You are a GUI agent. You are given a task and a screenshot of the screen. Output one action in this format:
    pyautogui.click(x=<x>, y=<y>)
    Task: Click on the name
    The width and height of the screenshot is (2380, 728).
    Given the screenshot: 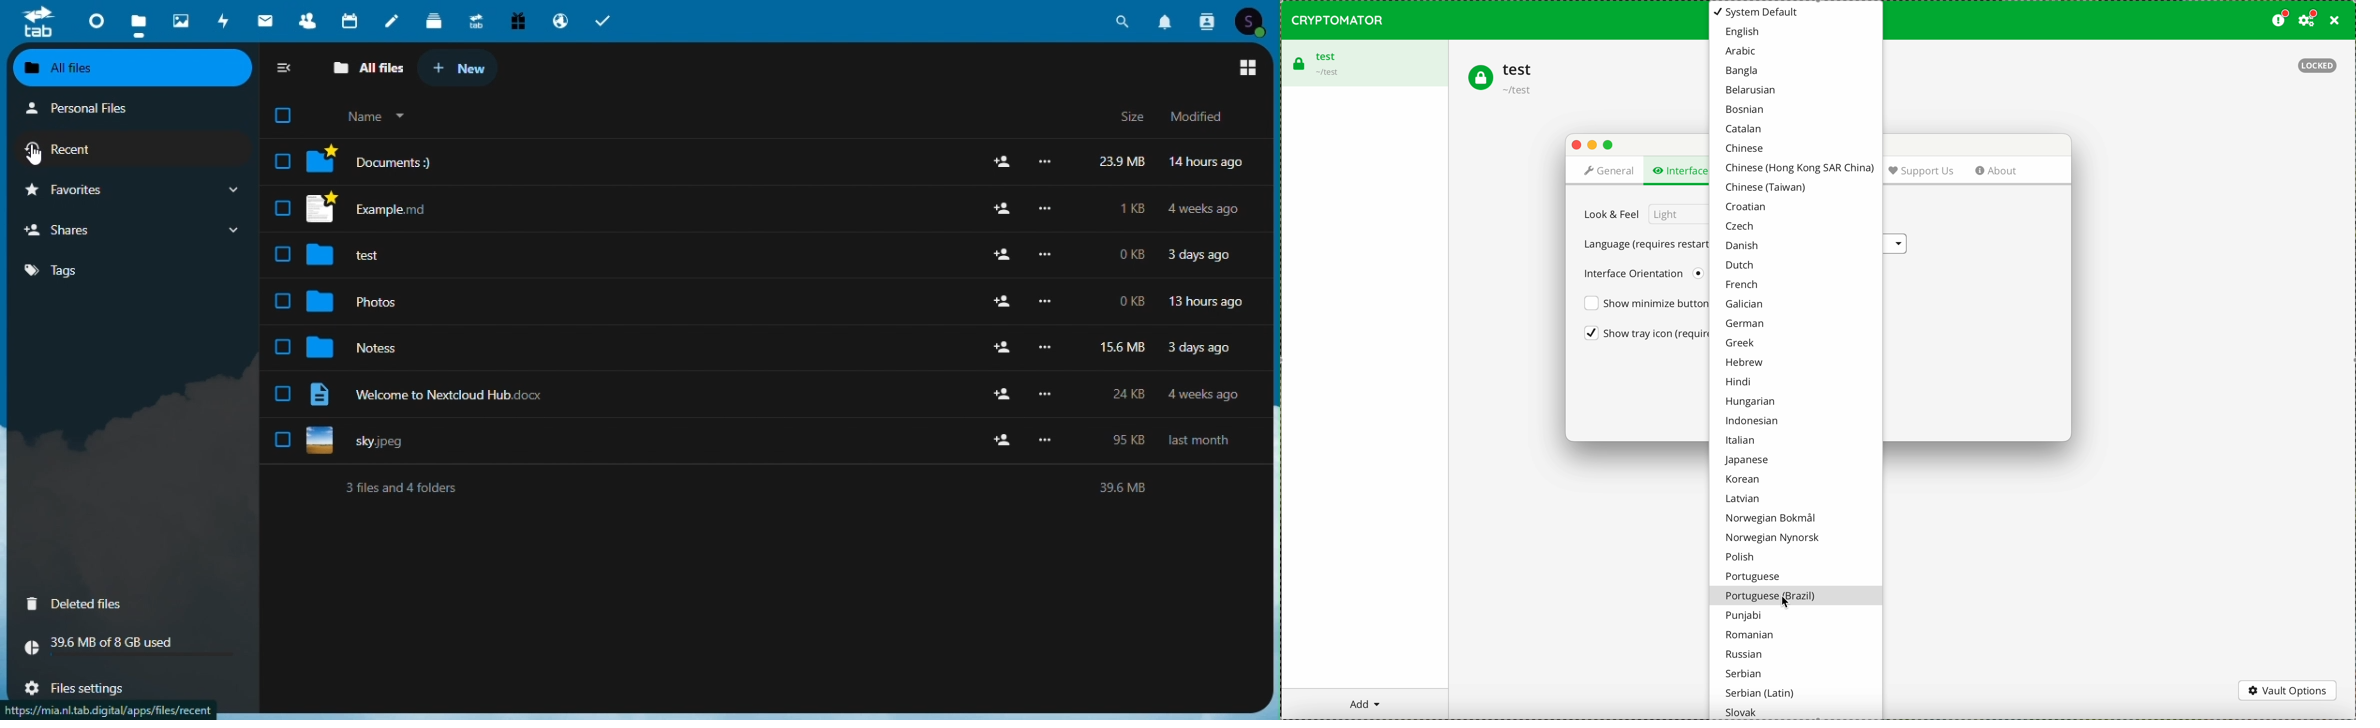 What is the action you would take?
    pyautogui.click(x=381, y=114)
    